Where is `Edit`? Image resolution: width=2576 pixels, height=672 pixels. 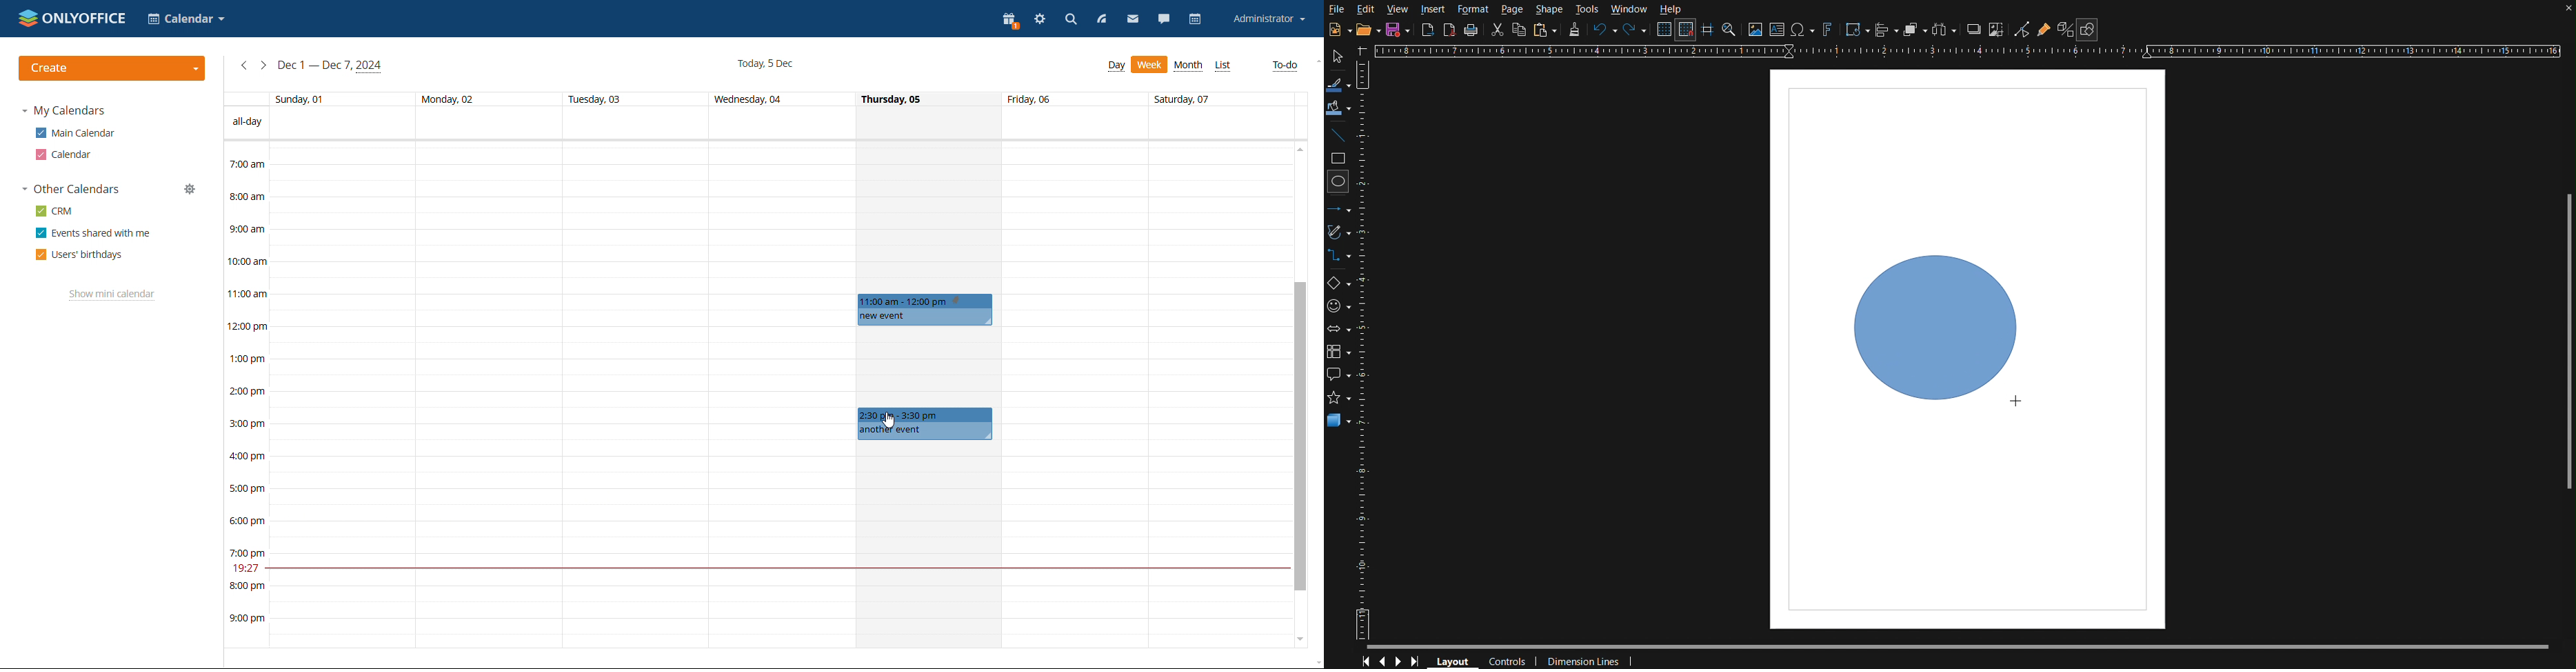
Edit is located at coordinates (1366, 8).